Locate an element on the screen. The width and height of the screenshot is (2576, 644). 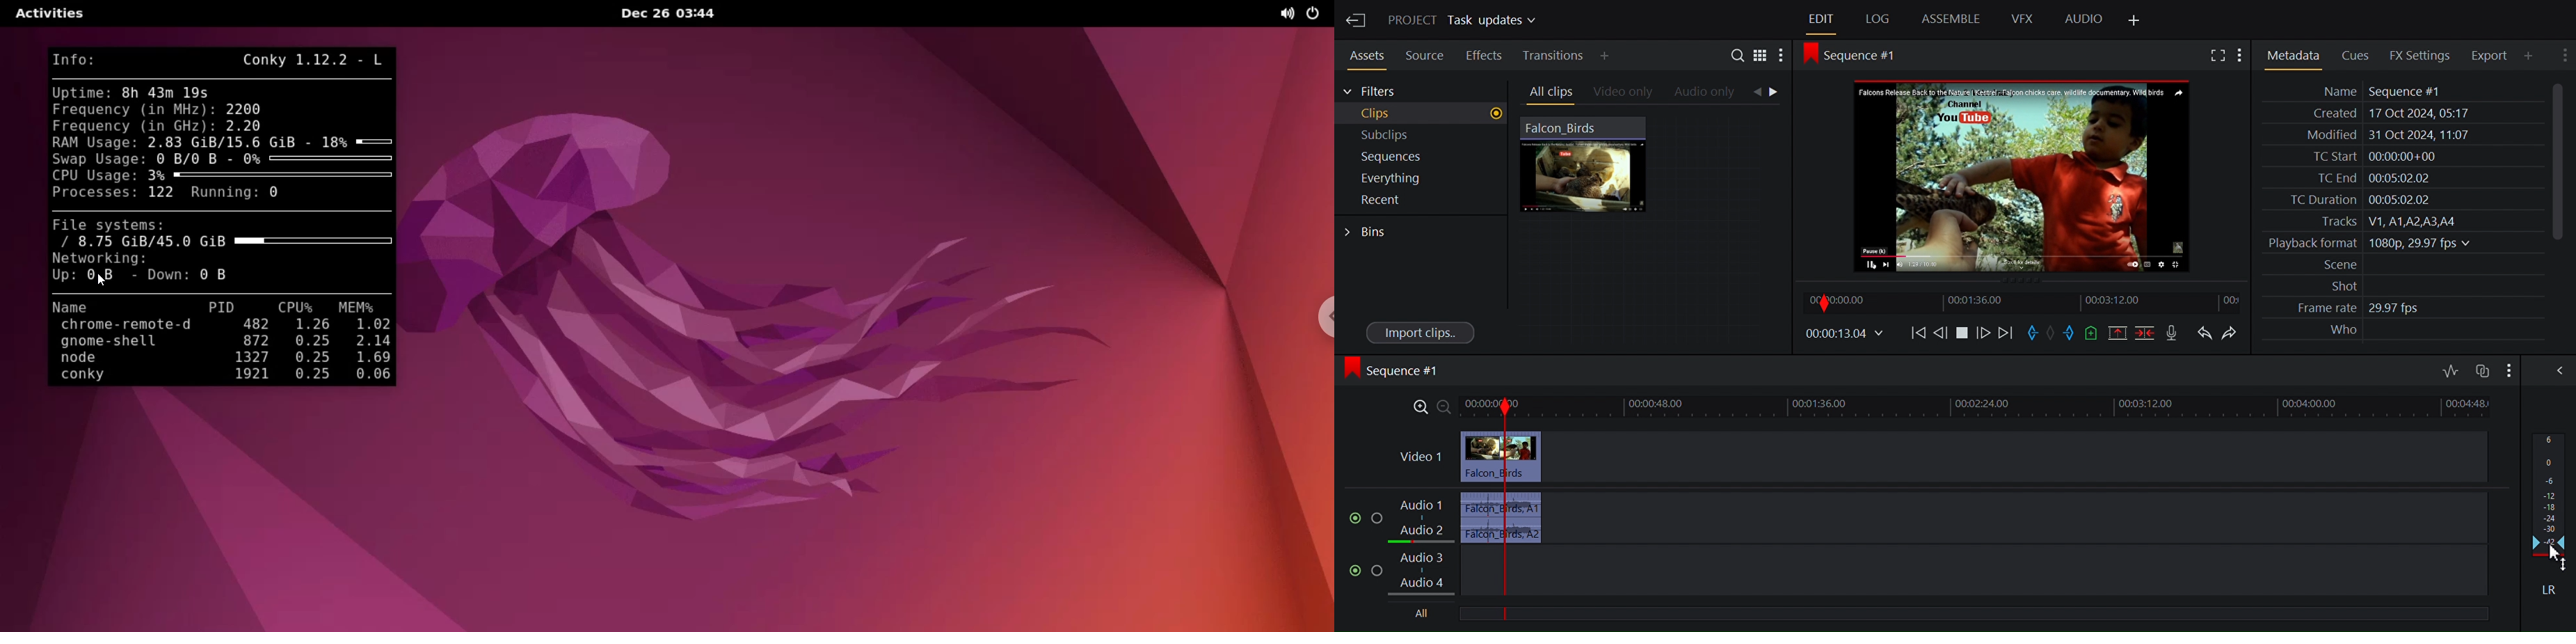
Audio output levels is located at coordinates (2550, 494).